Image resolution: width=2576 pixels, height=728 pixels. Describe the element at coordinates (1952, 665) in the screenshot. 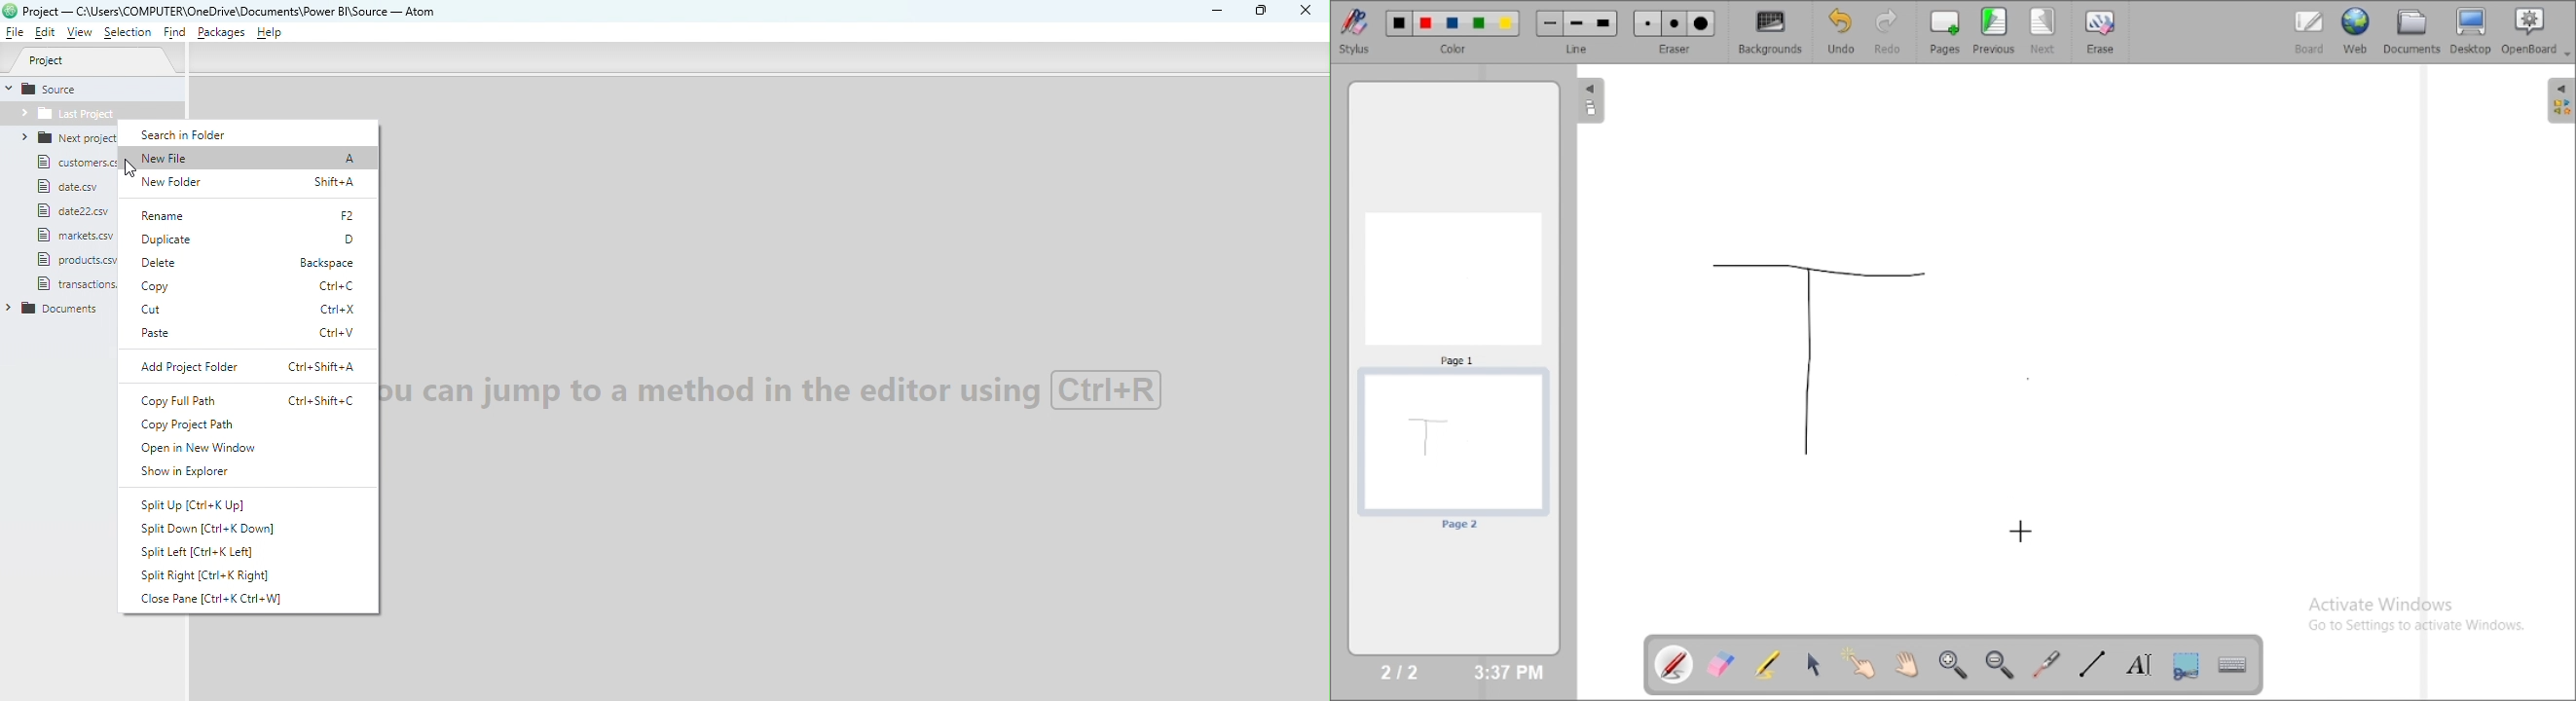

I see `zoom in` at that location.